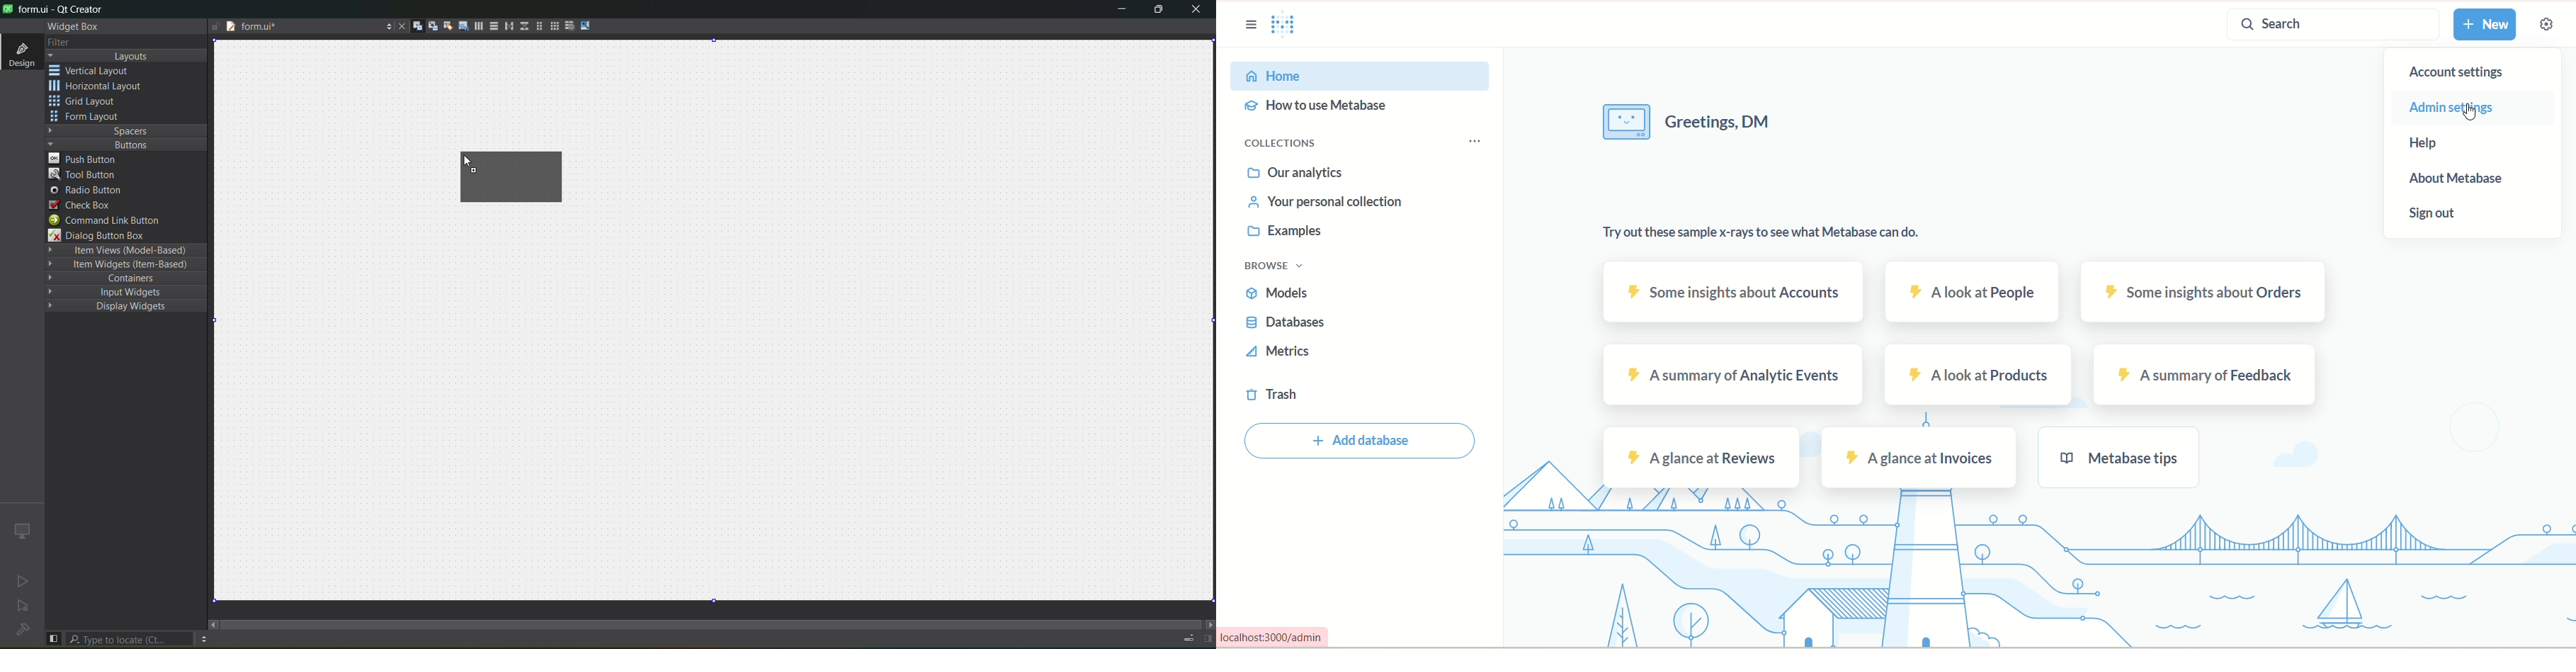  I want to click on form layout, so click(87, 117).